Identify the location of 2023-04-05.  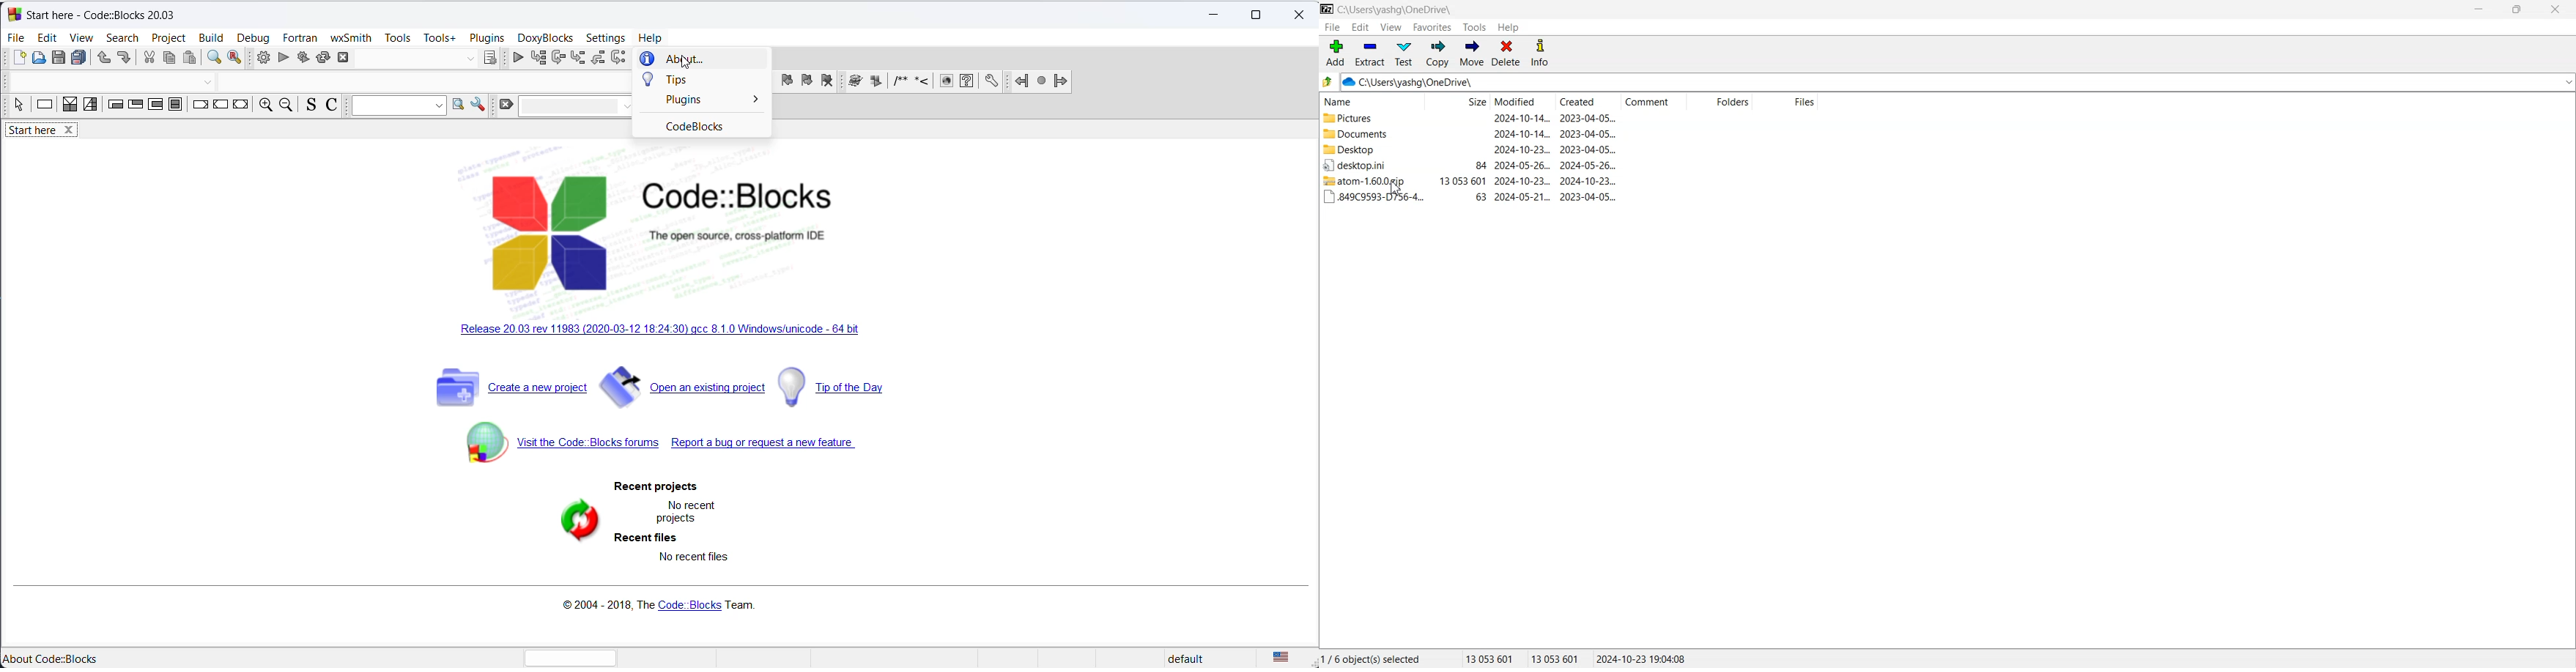
(1588, 134).